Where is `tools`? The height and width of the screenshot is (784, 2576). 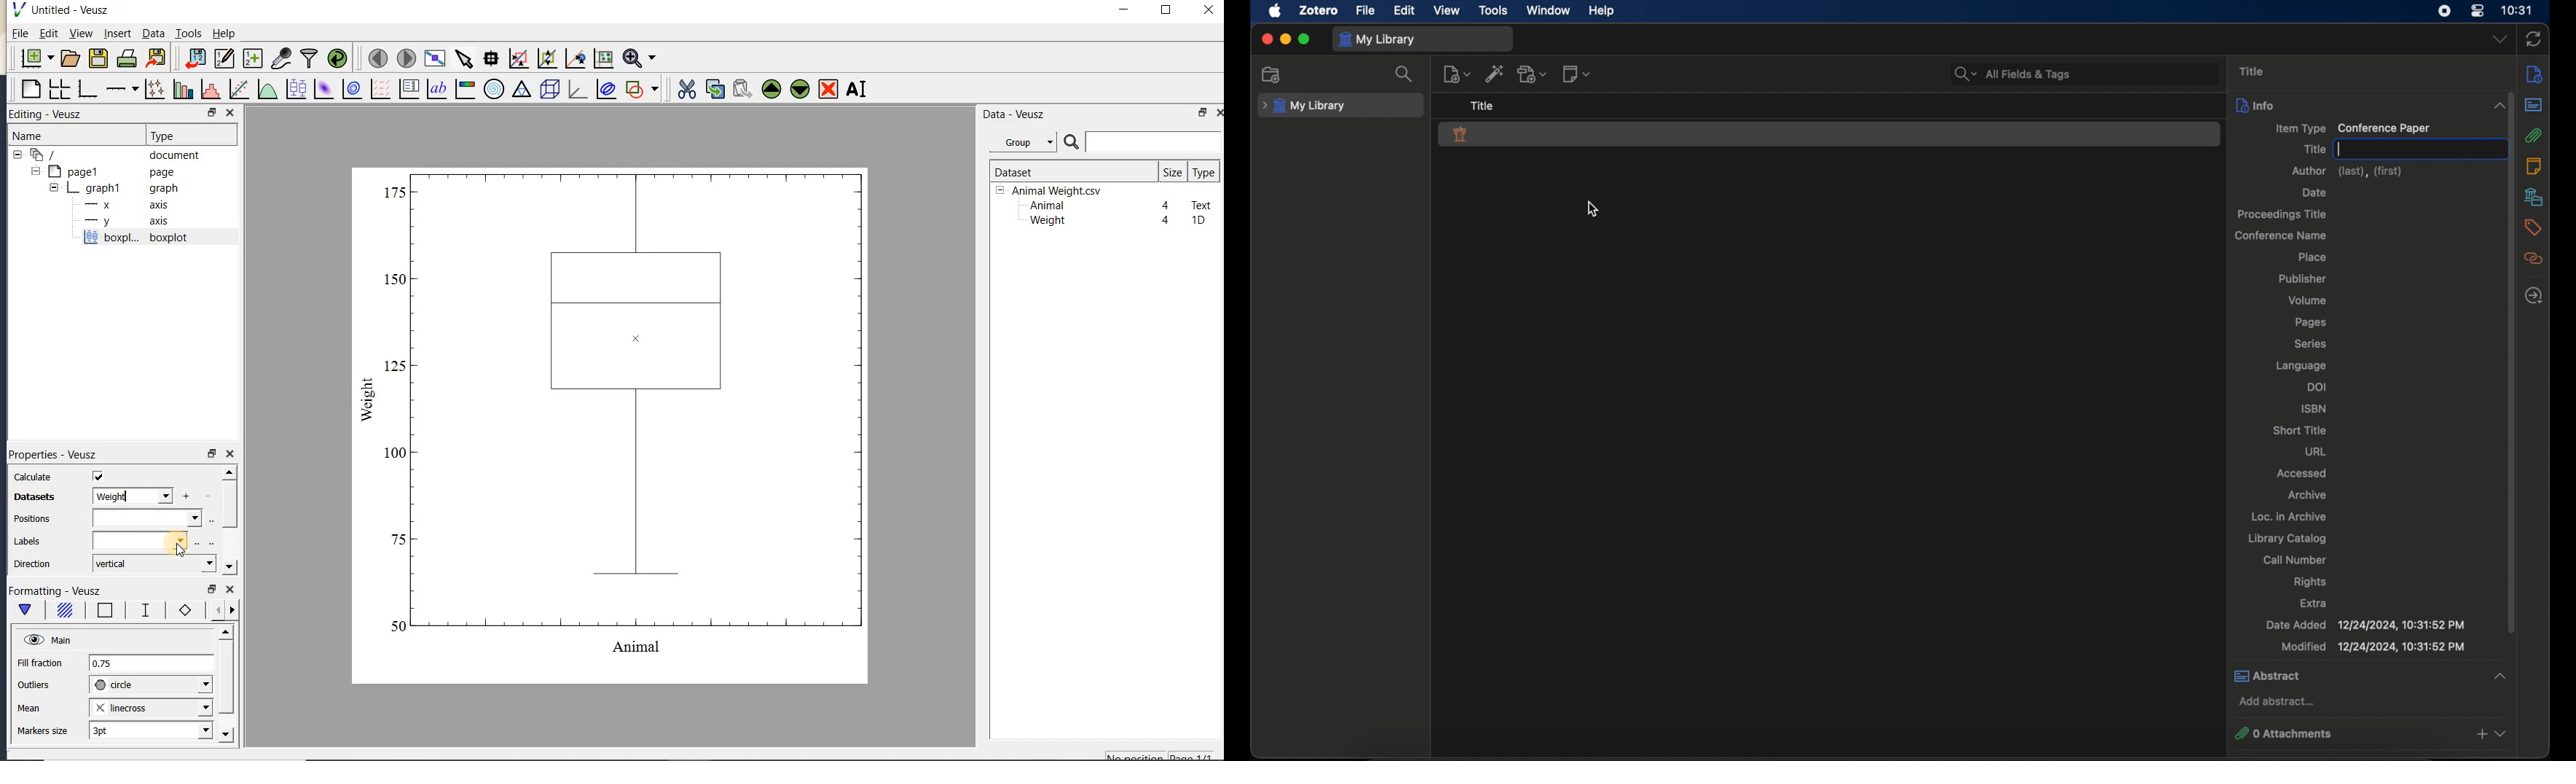
tools is located at coordinates (1494, 11).